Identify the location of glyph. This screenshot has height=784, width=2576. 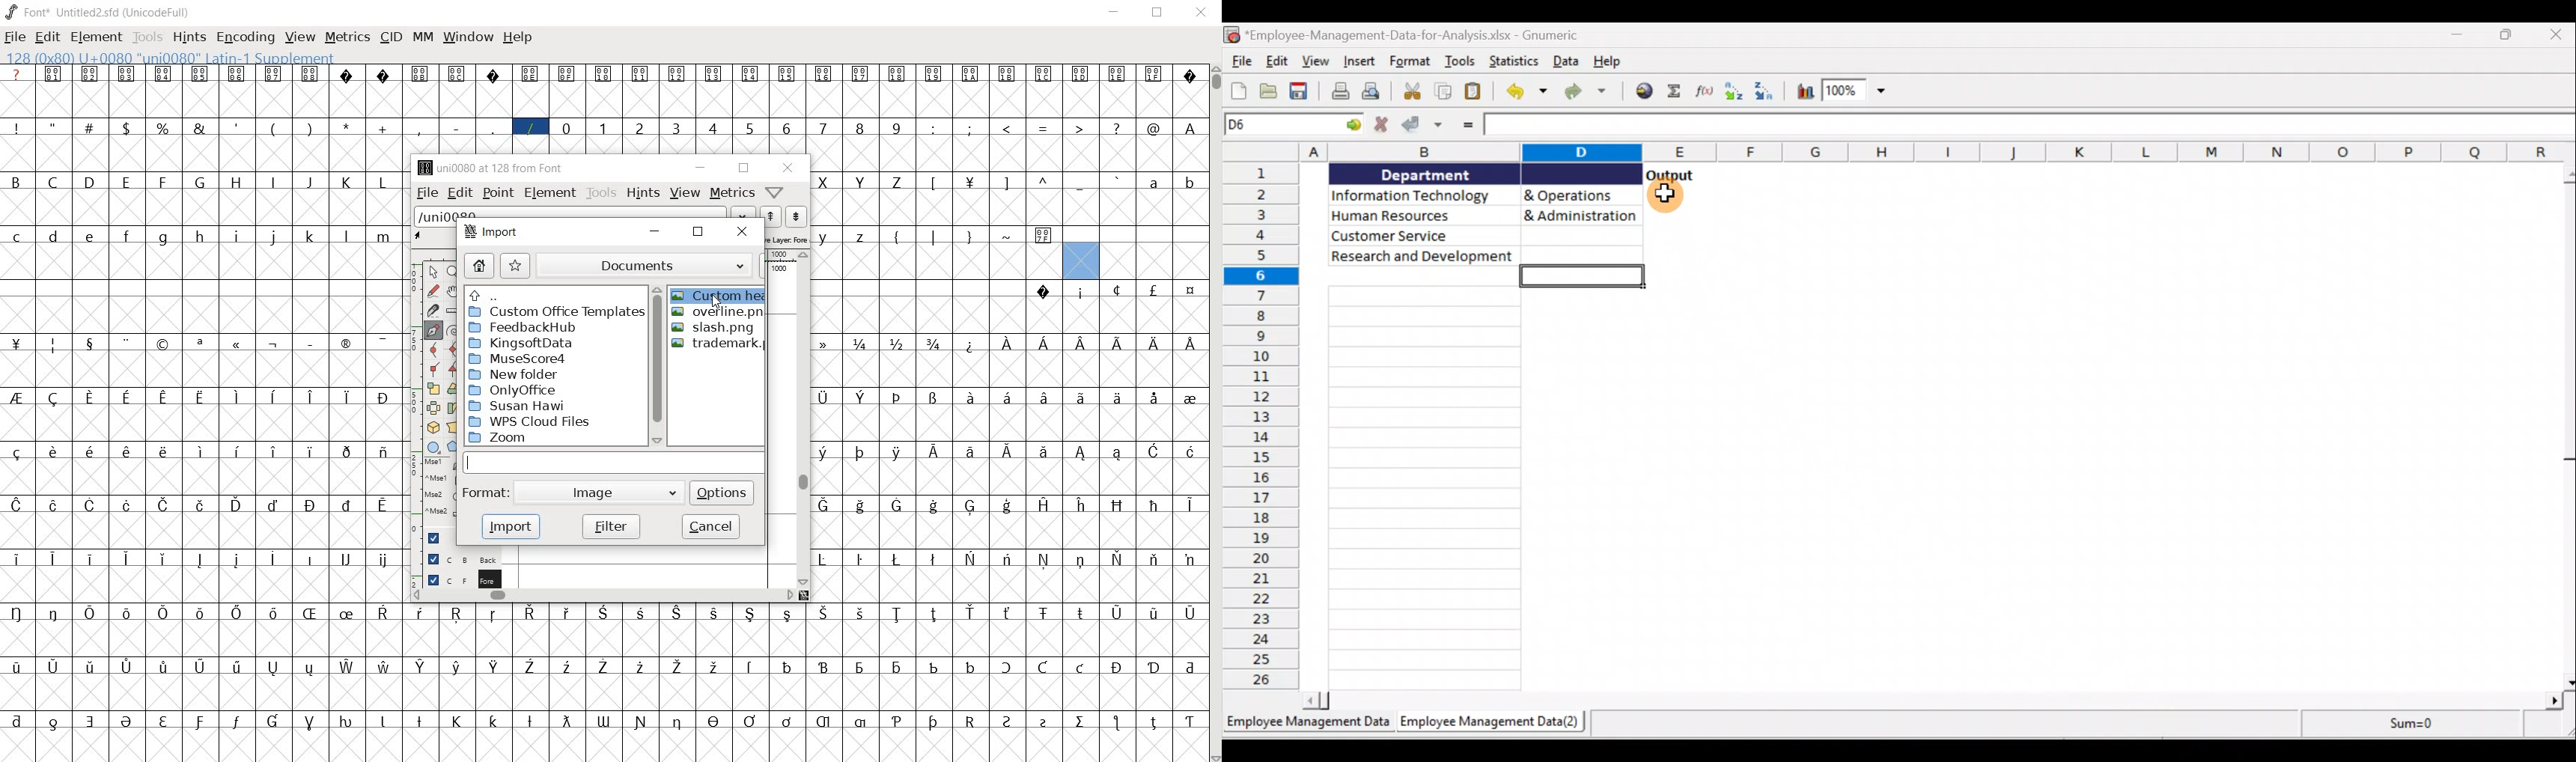
(162, 128).